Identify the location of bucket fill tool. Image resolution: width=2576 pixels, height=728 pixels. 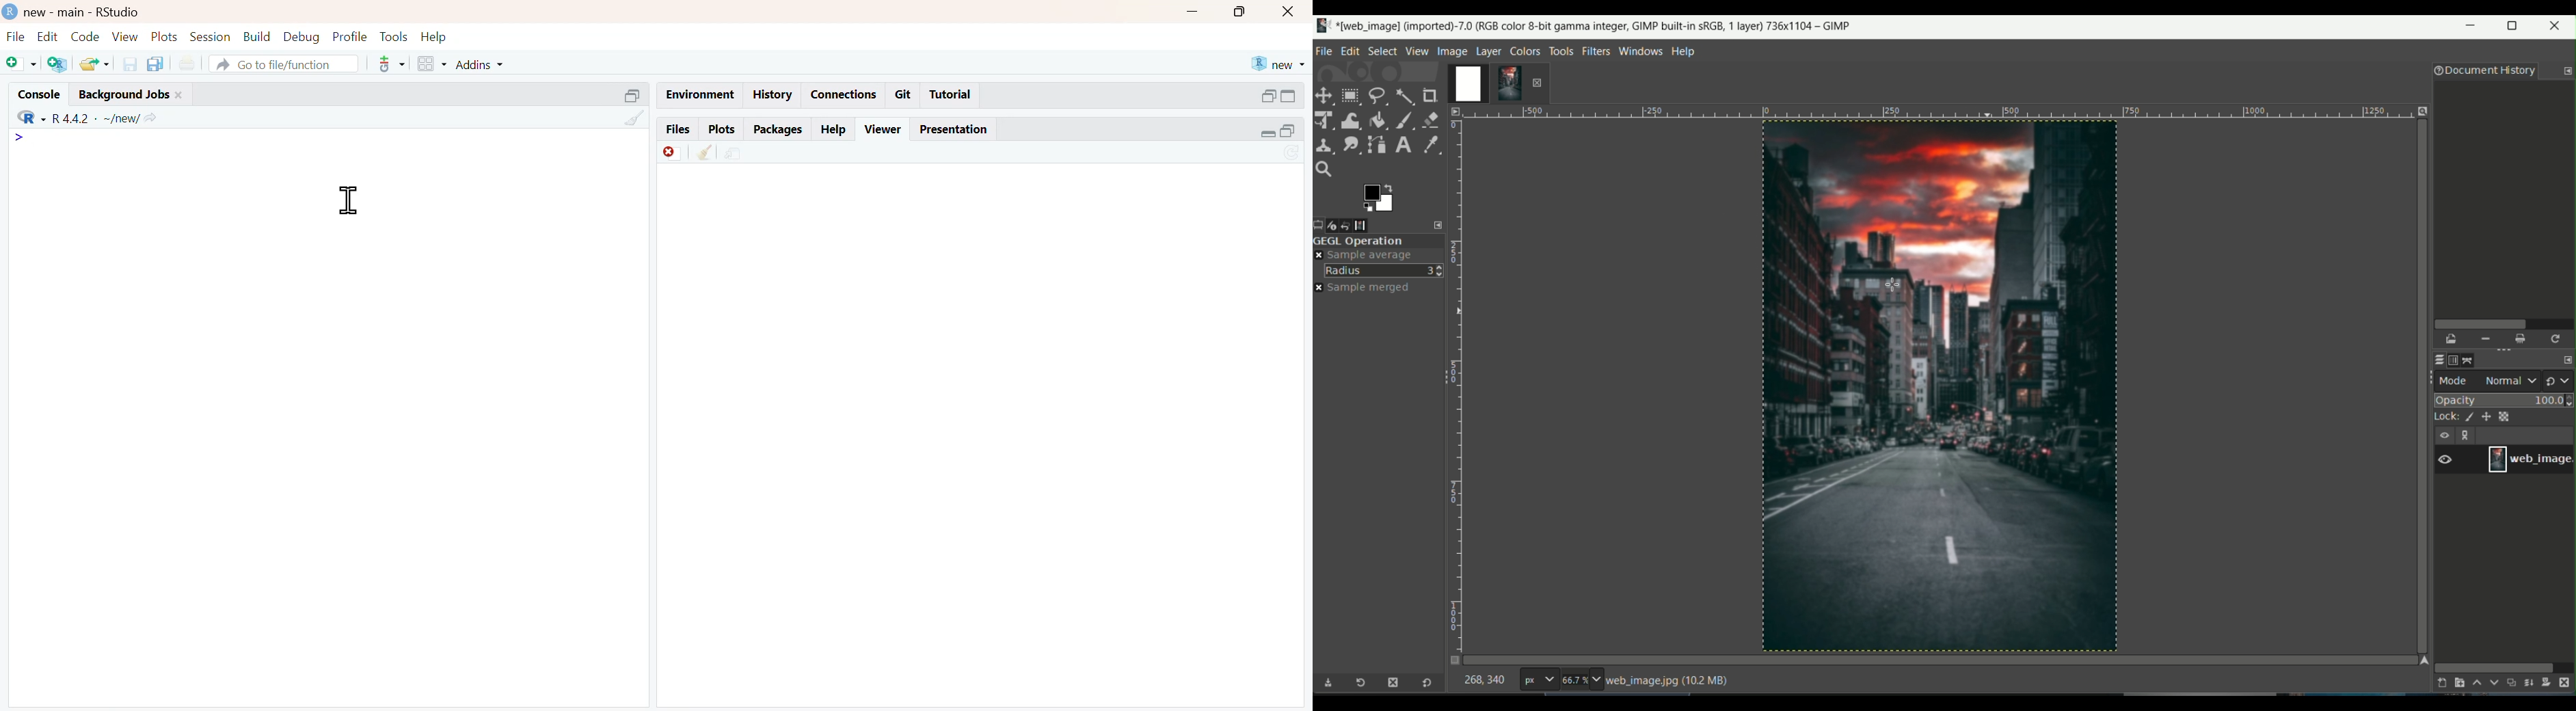
(1378, 119).